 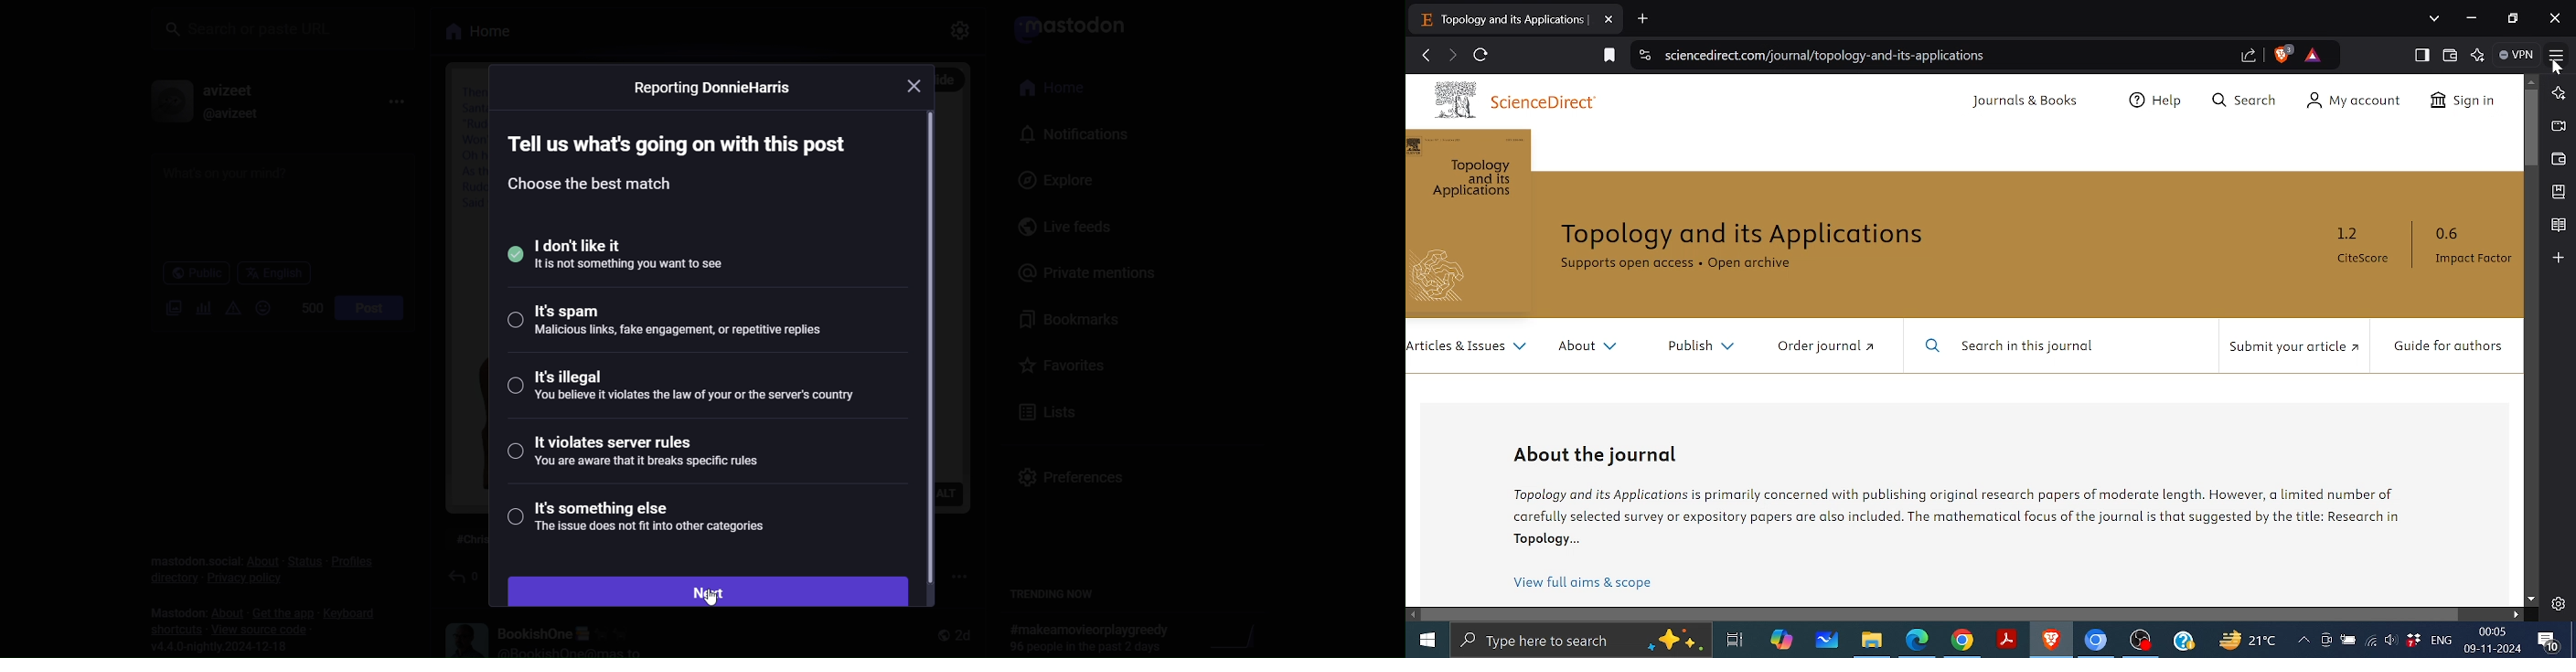 What do you see at coordinates (648, 521) in the screenshot?
I see `It's something else
The issue does not fit into other categories` at bounding box center [648, 521].